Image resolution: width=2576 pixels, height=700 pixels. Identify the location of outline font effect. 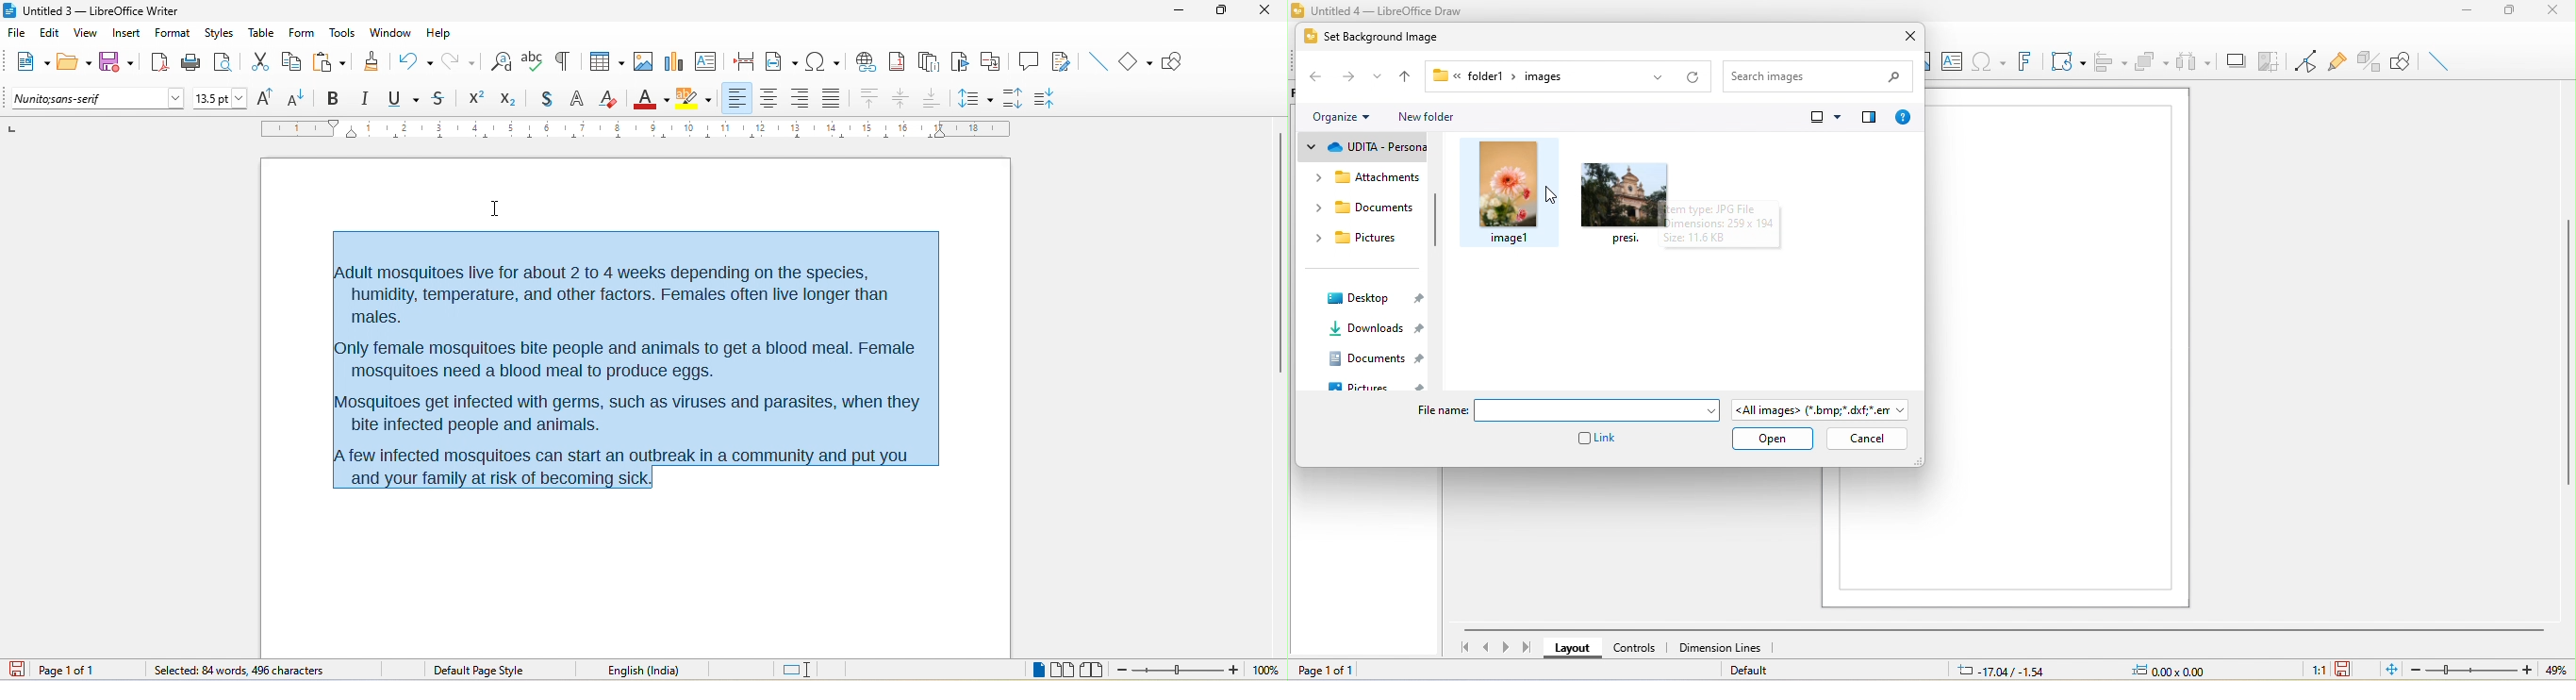
(578, 100).